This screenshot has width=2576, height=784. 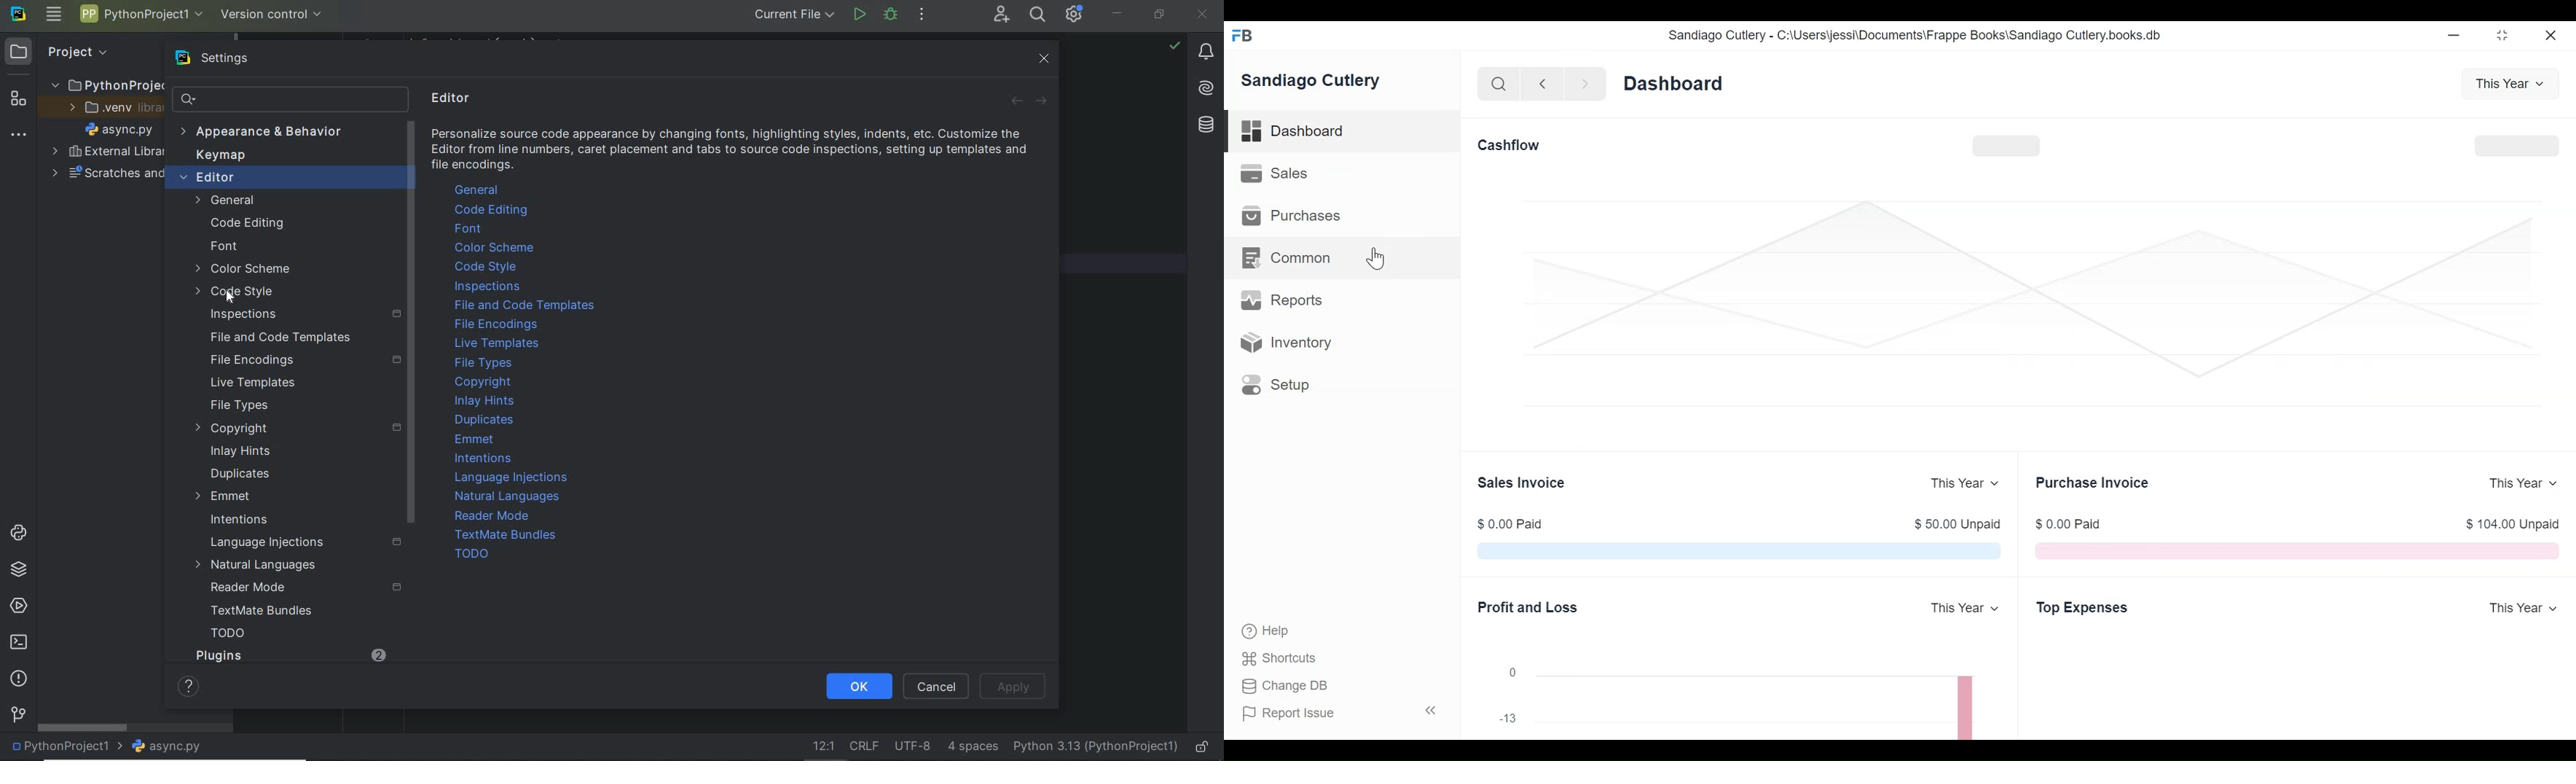 I want to click on Purchase Invoice, so click(x=2094, y=482).